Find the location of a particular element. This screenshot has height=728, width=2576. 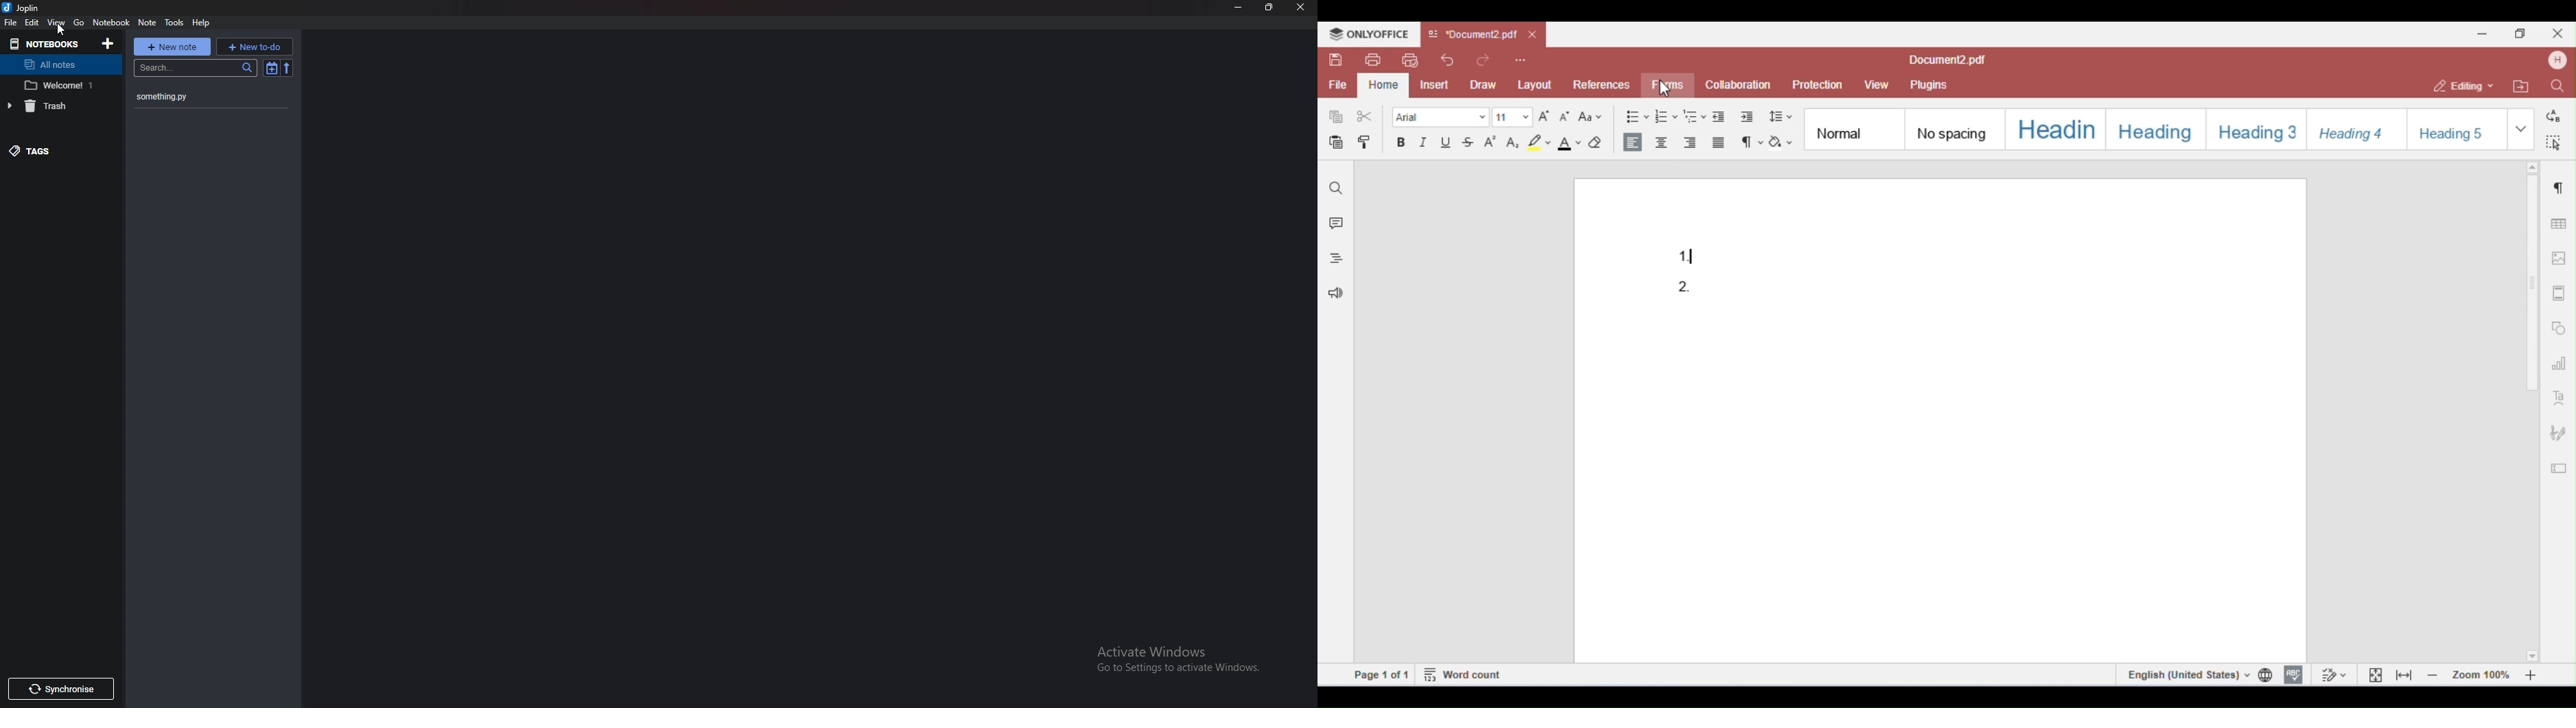

tags is located at coordinates (54, 150).